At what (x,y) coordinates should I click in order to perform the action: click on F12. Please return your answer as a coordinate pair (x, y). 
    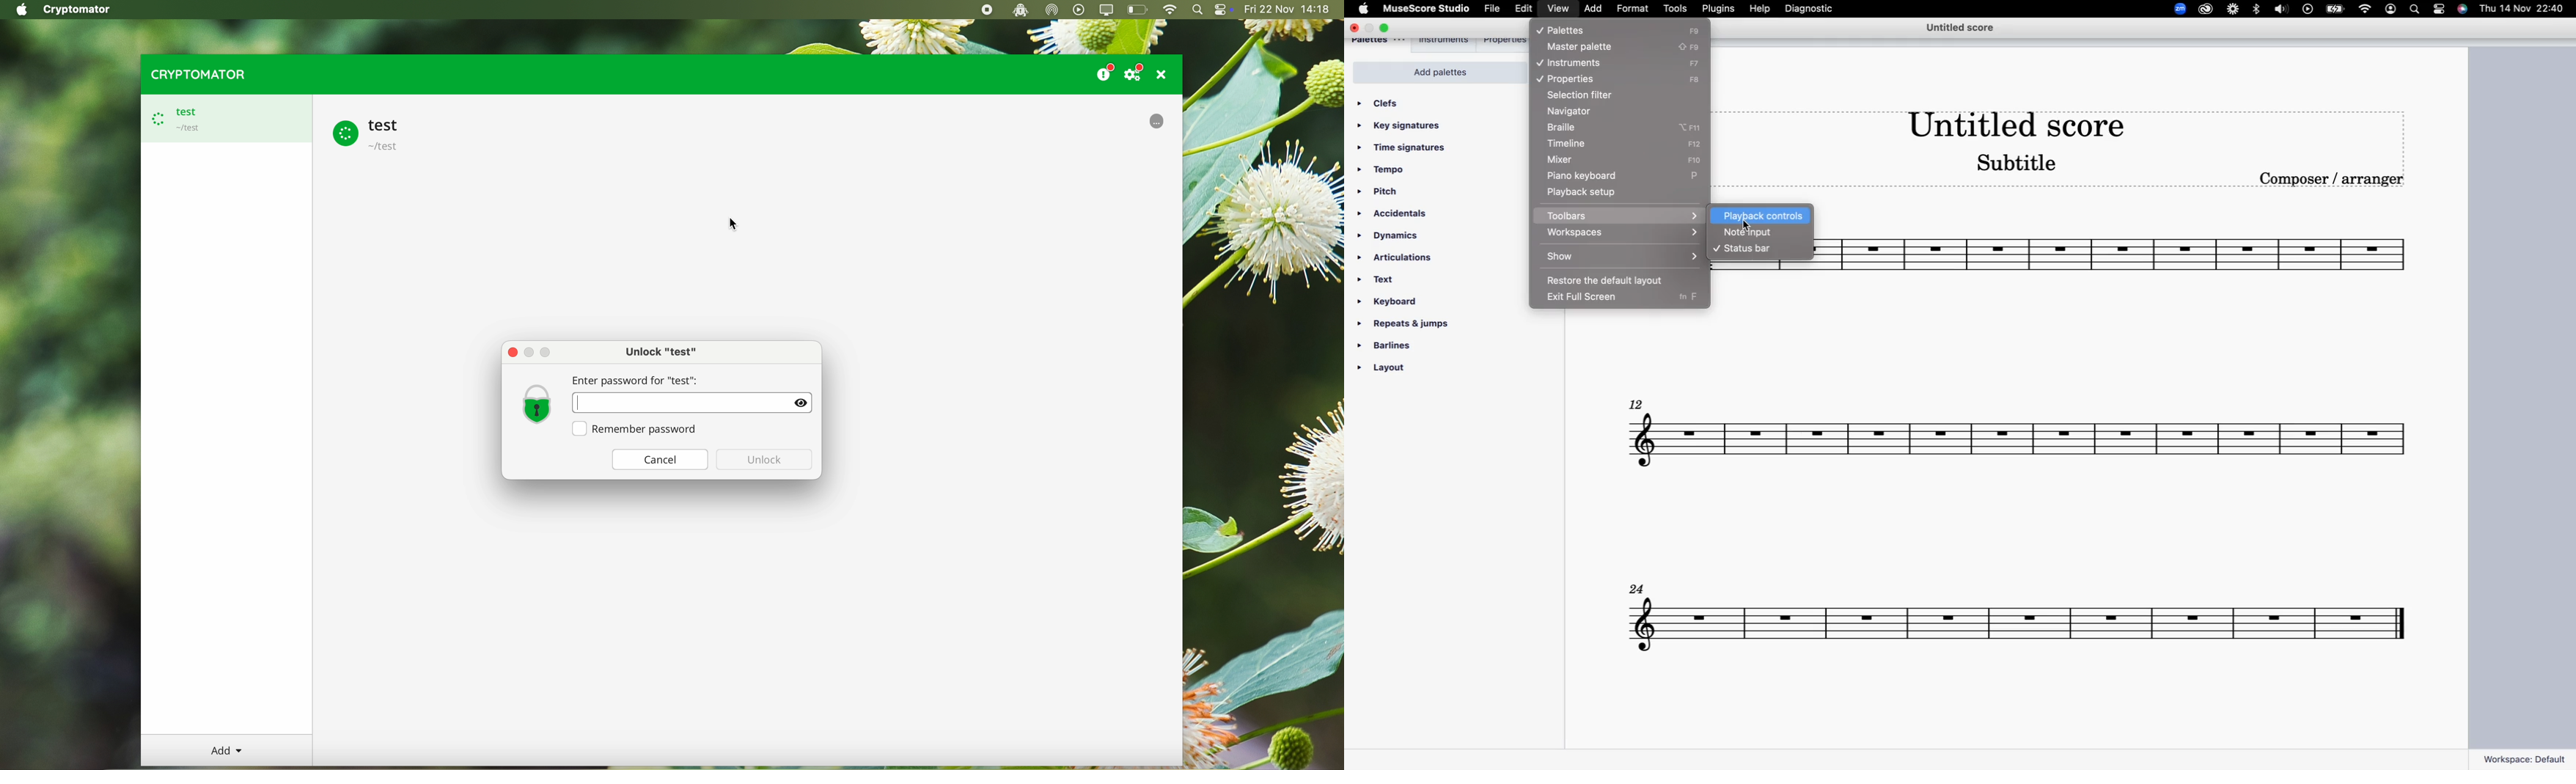
    Looking at the image, I should click on (1700, 143).